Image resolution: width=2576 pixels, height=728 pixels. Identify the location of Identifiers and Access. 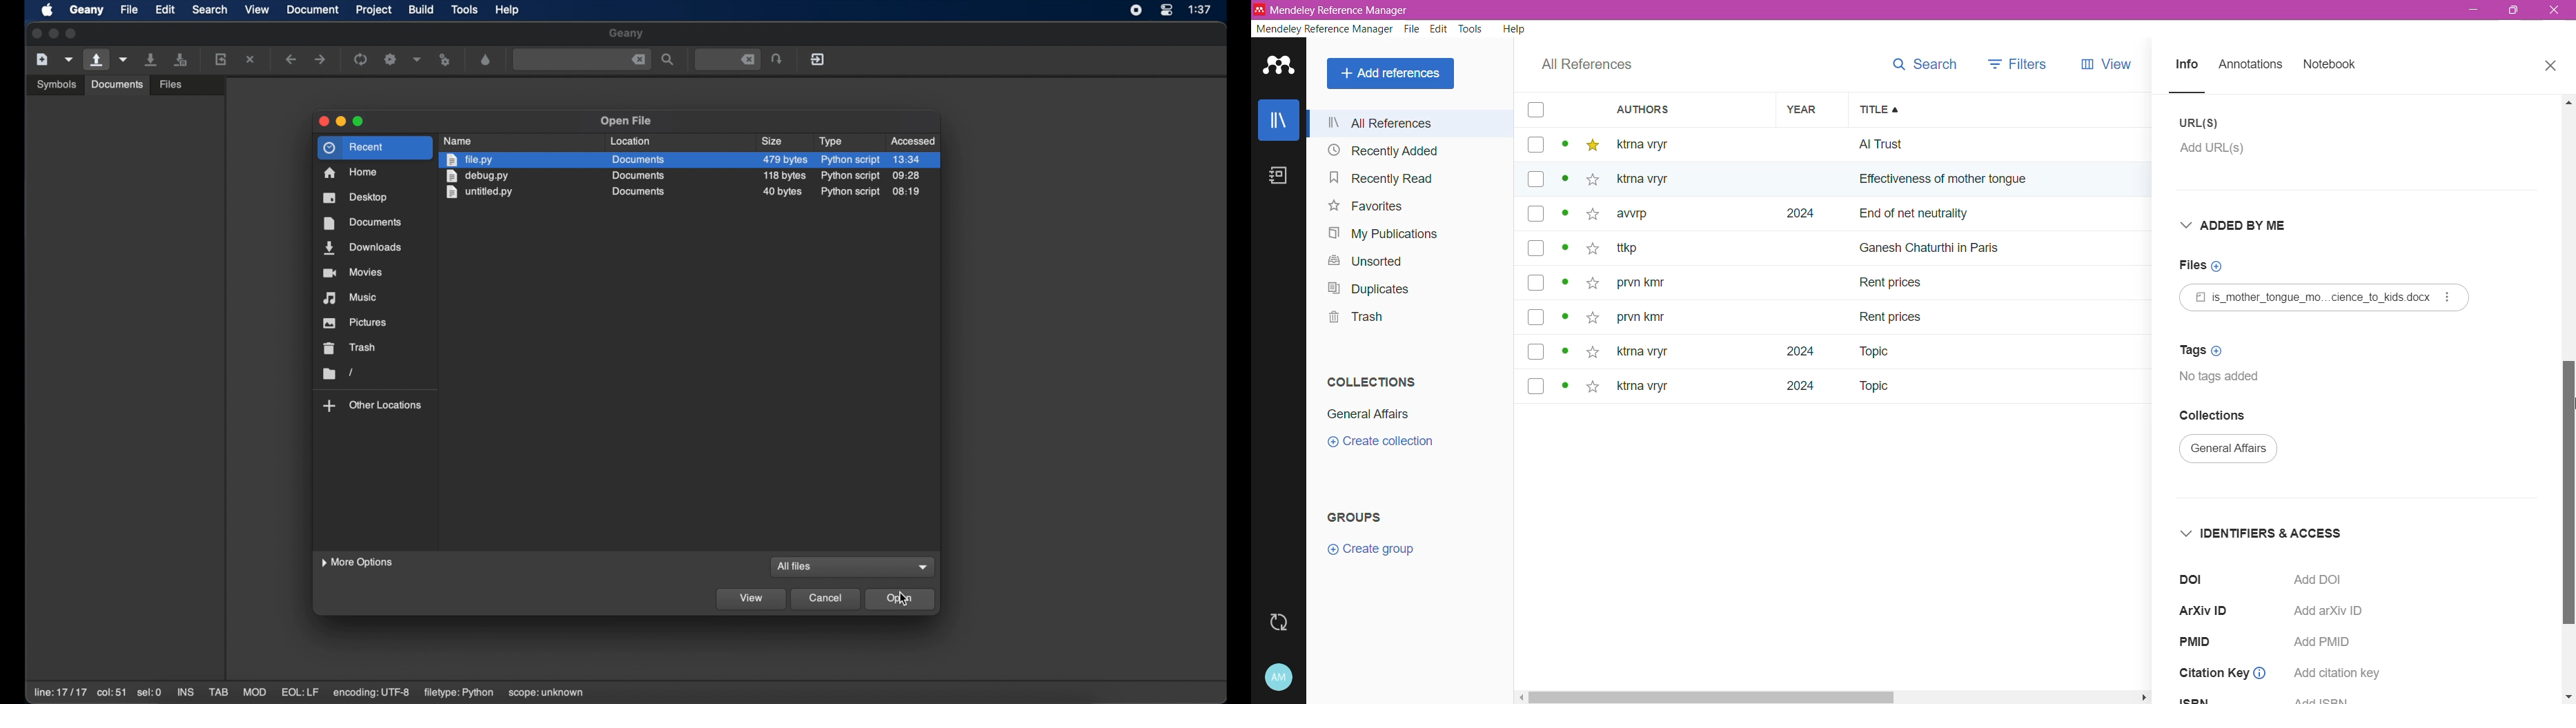
(2259, 533).